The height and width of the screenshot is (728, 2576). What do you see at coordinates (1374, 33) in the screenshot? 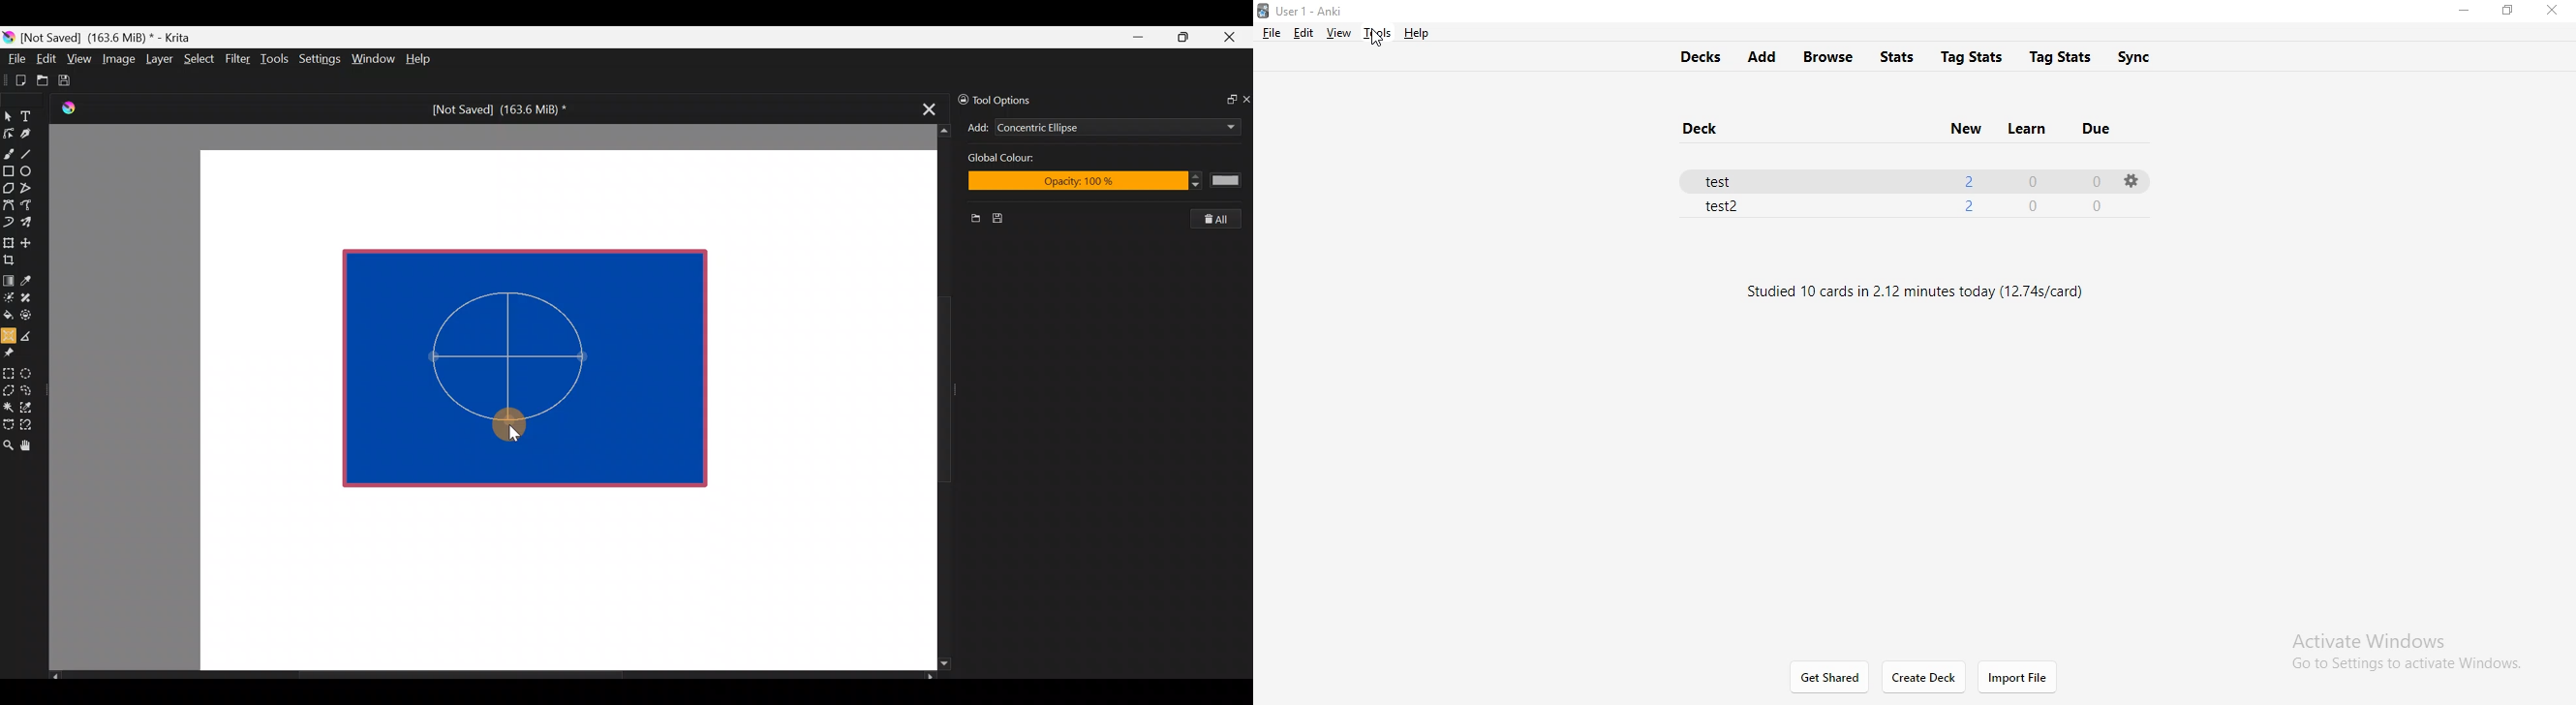
I see `tools` at bounding box center [1374, 33].